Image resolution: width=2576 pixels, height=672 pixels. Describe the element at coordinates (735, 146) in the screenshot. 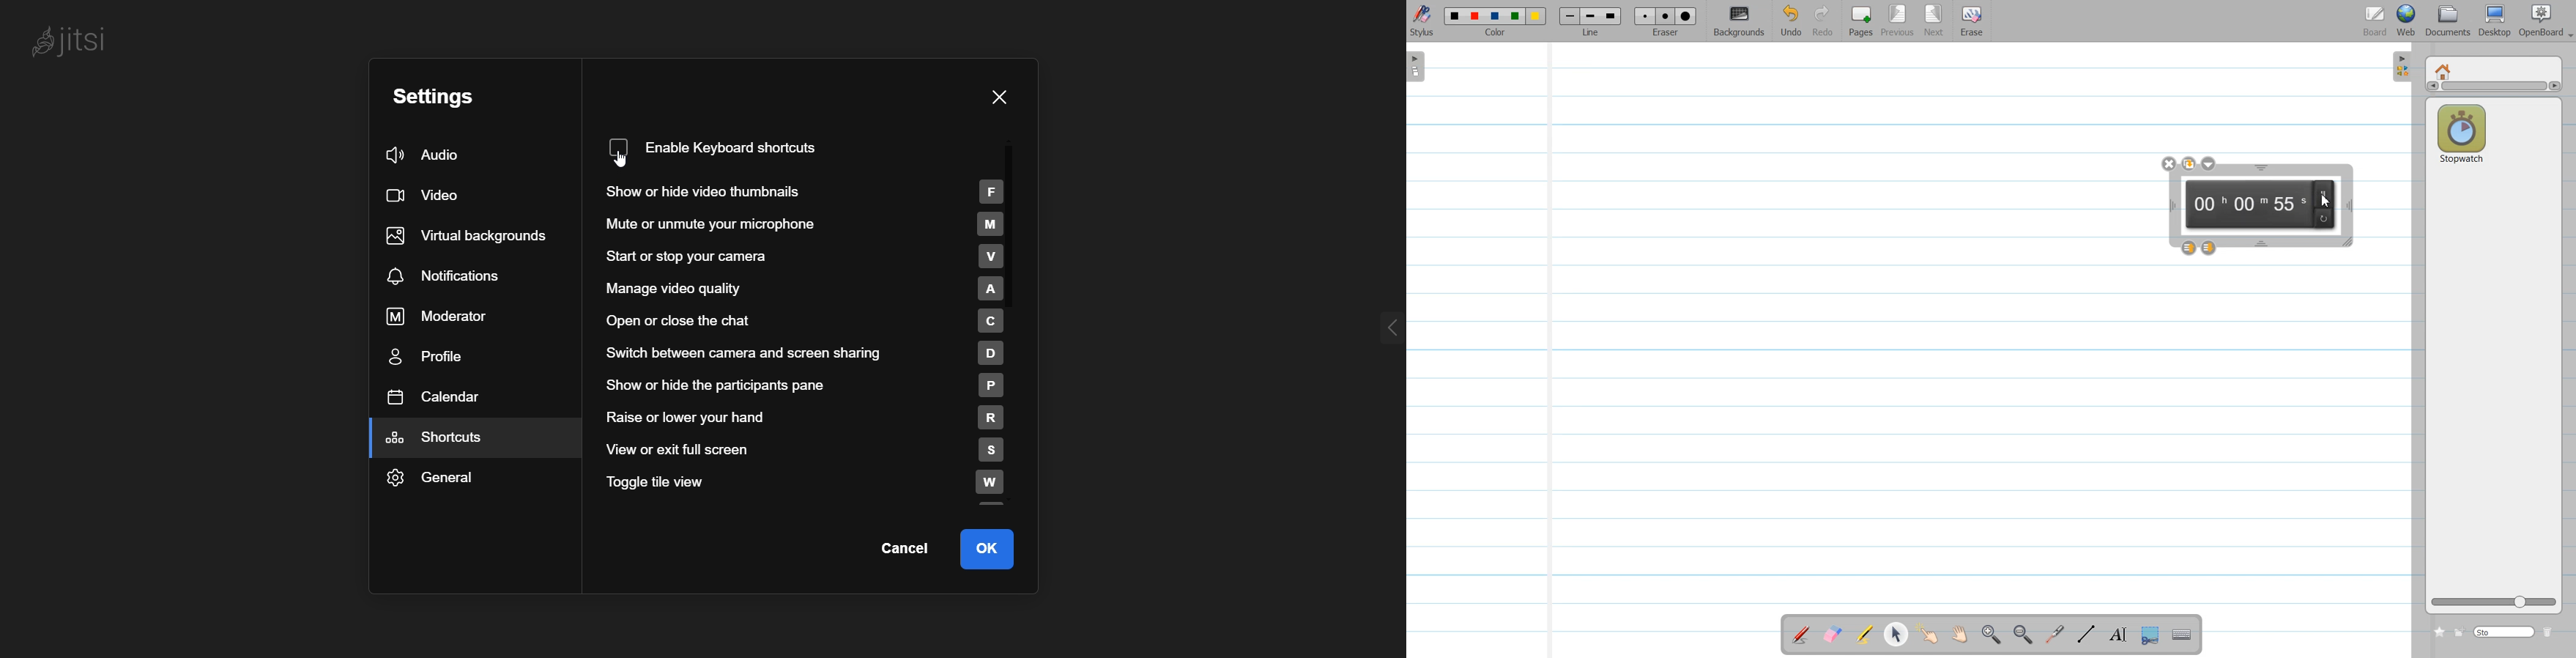

I see `disabled keyboard shortcut` at that location.